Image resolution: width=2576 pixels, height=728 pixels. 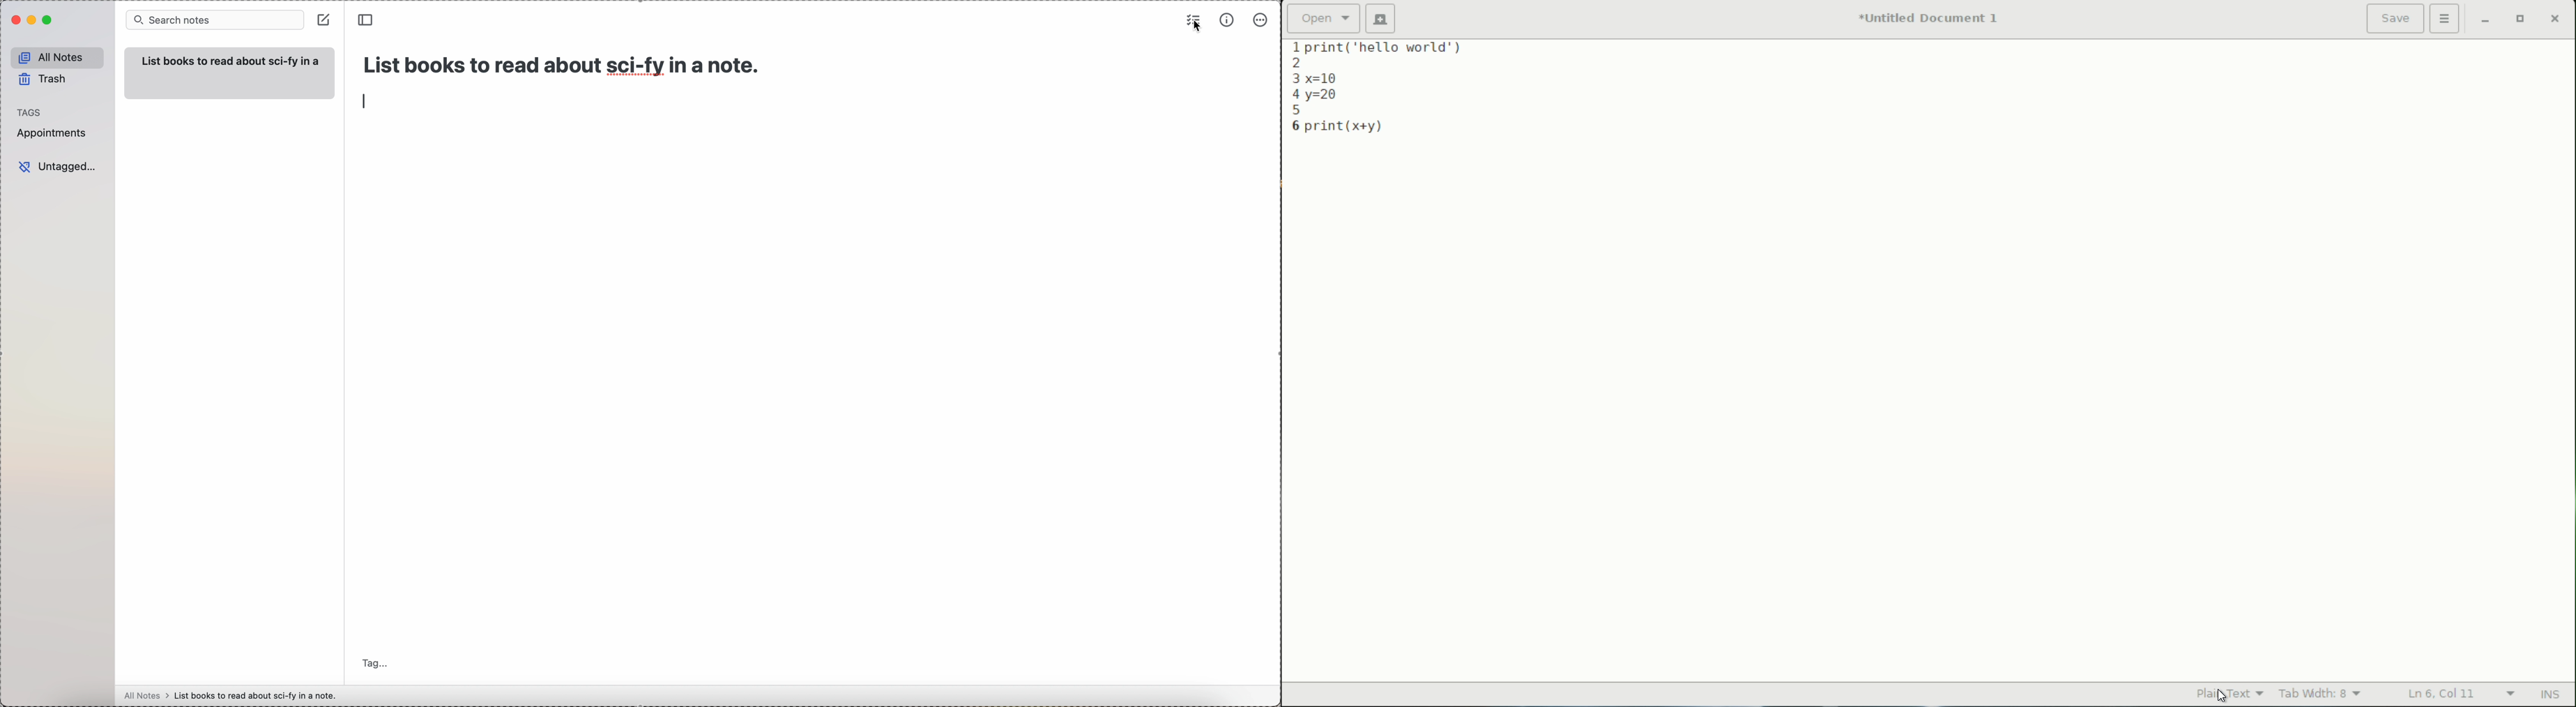 What do you see at coordinates (365, 101) in the screenshot?
I see `enter` at bounding box center [365, 101].